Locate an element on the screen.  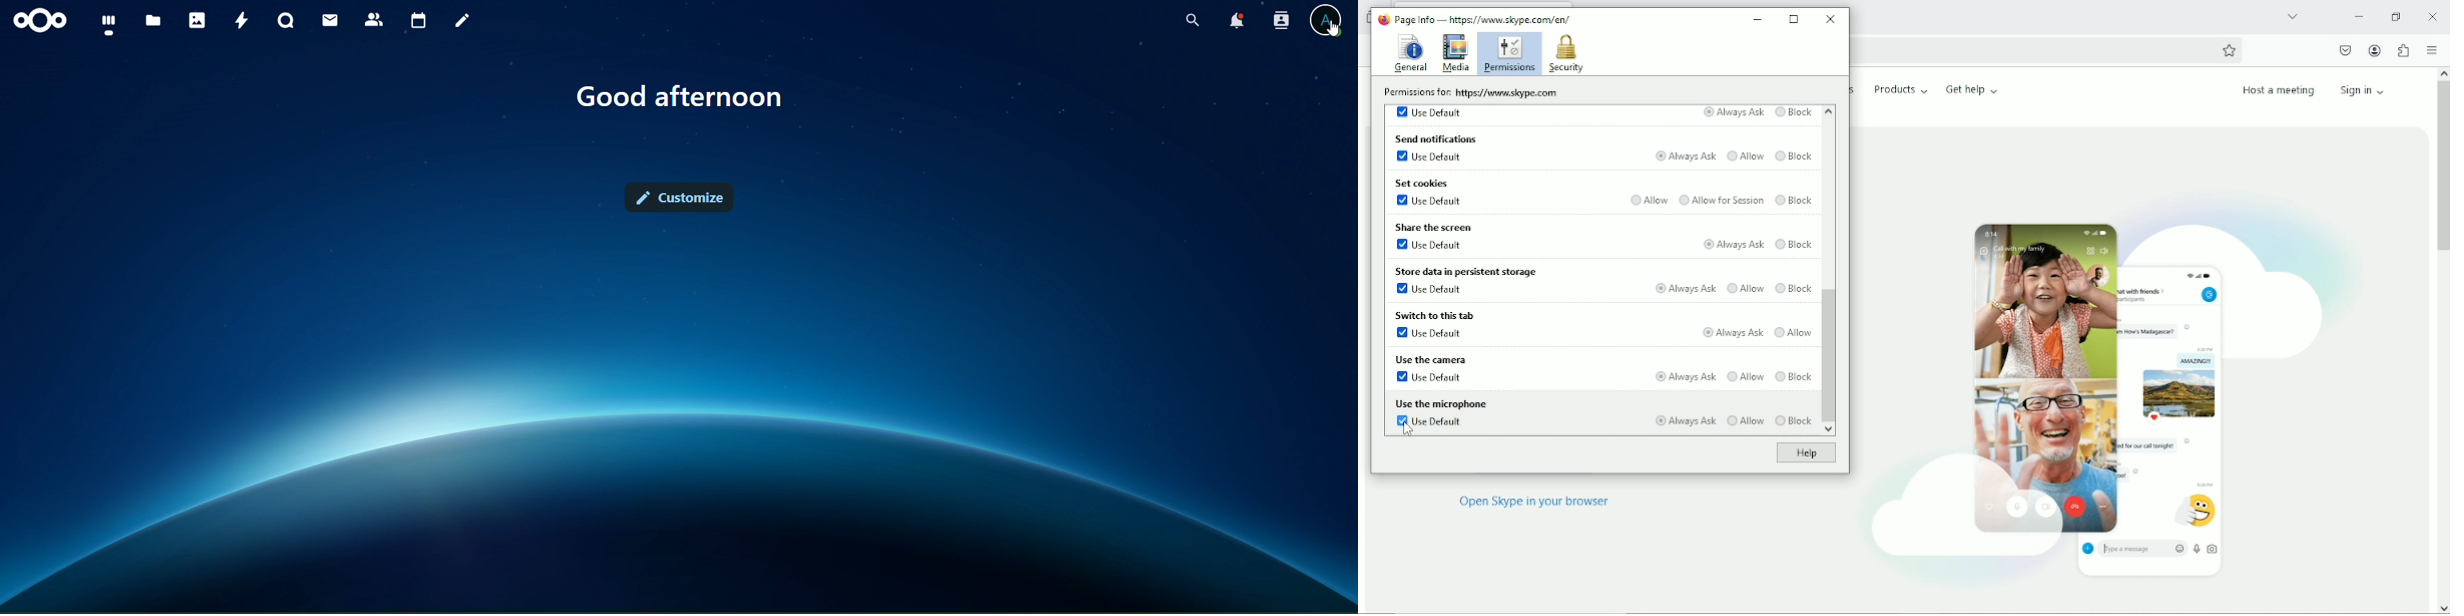
Cursor is located at coordinates (1407, 431).